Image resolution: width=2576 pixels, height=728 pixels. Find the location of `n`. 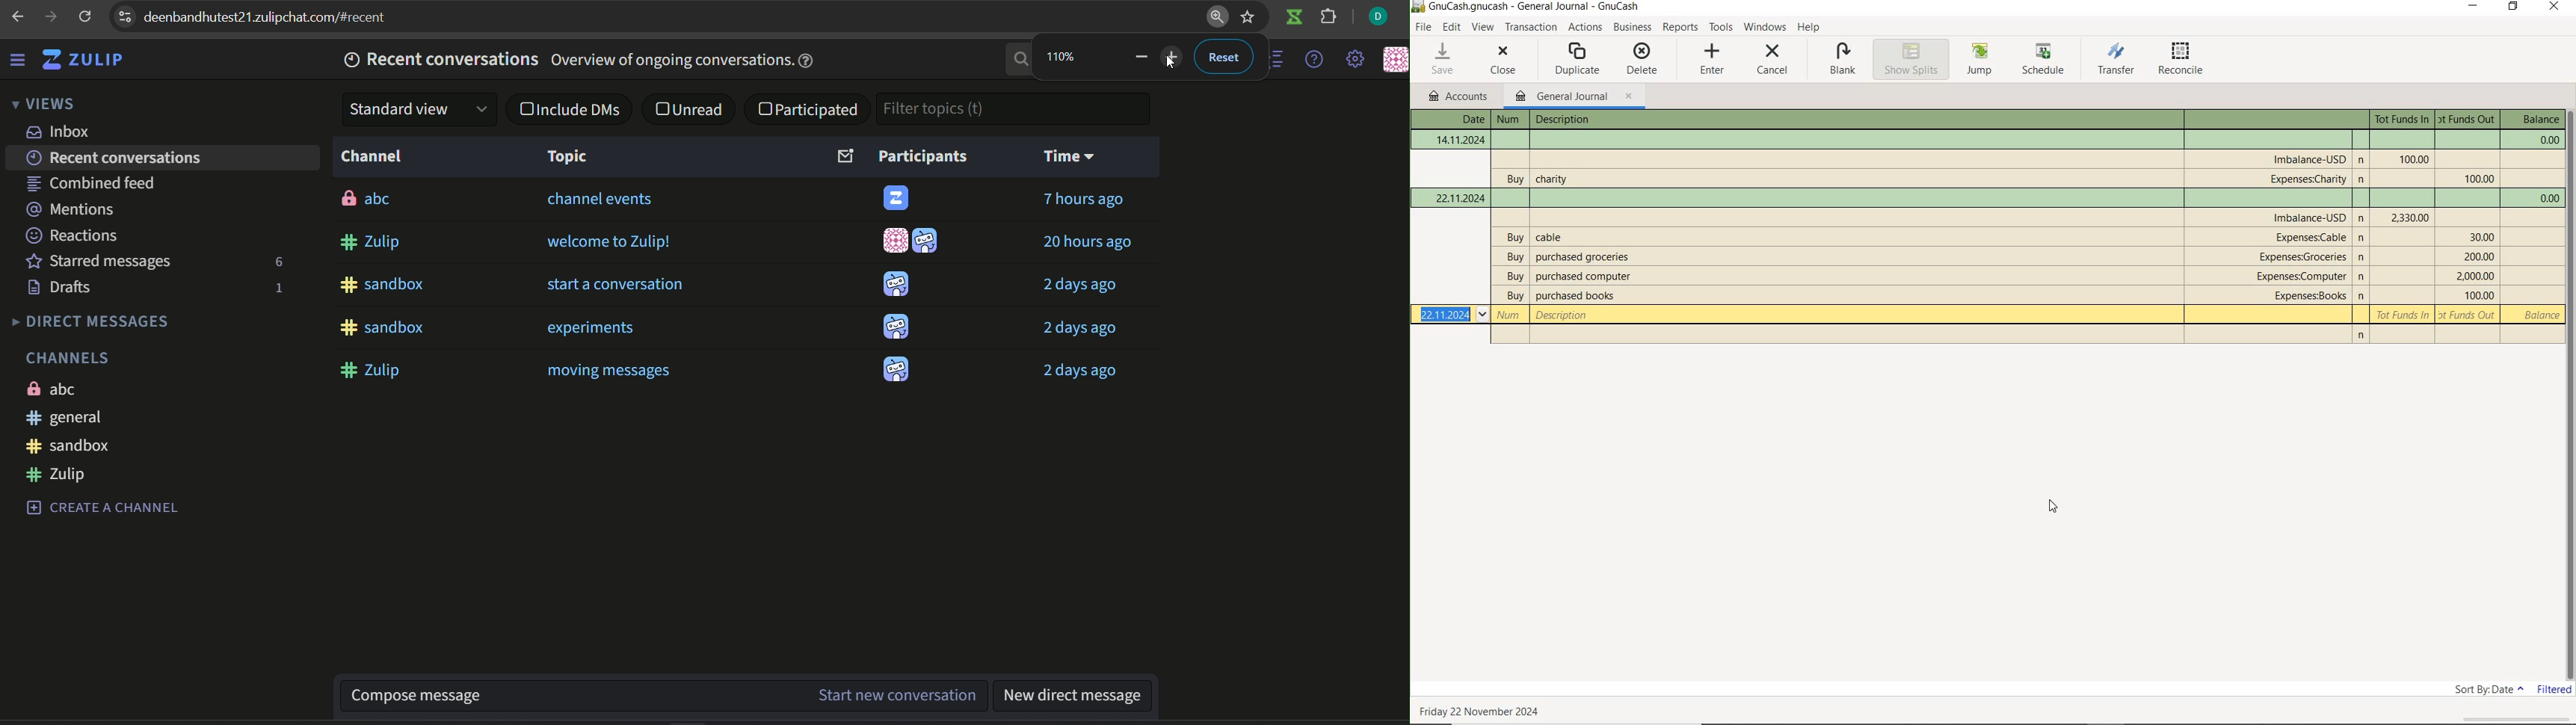

n is located at coordinates (2362, 337).